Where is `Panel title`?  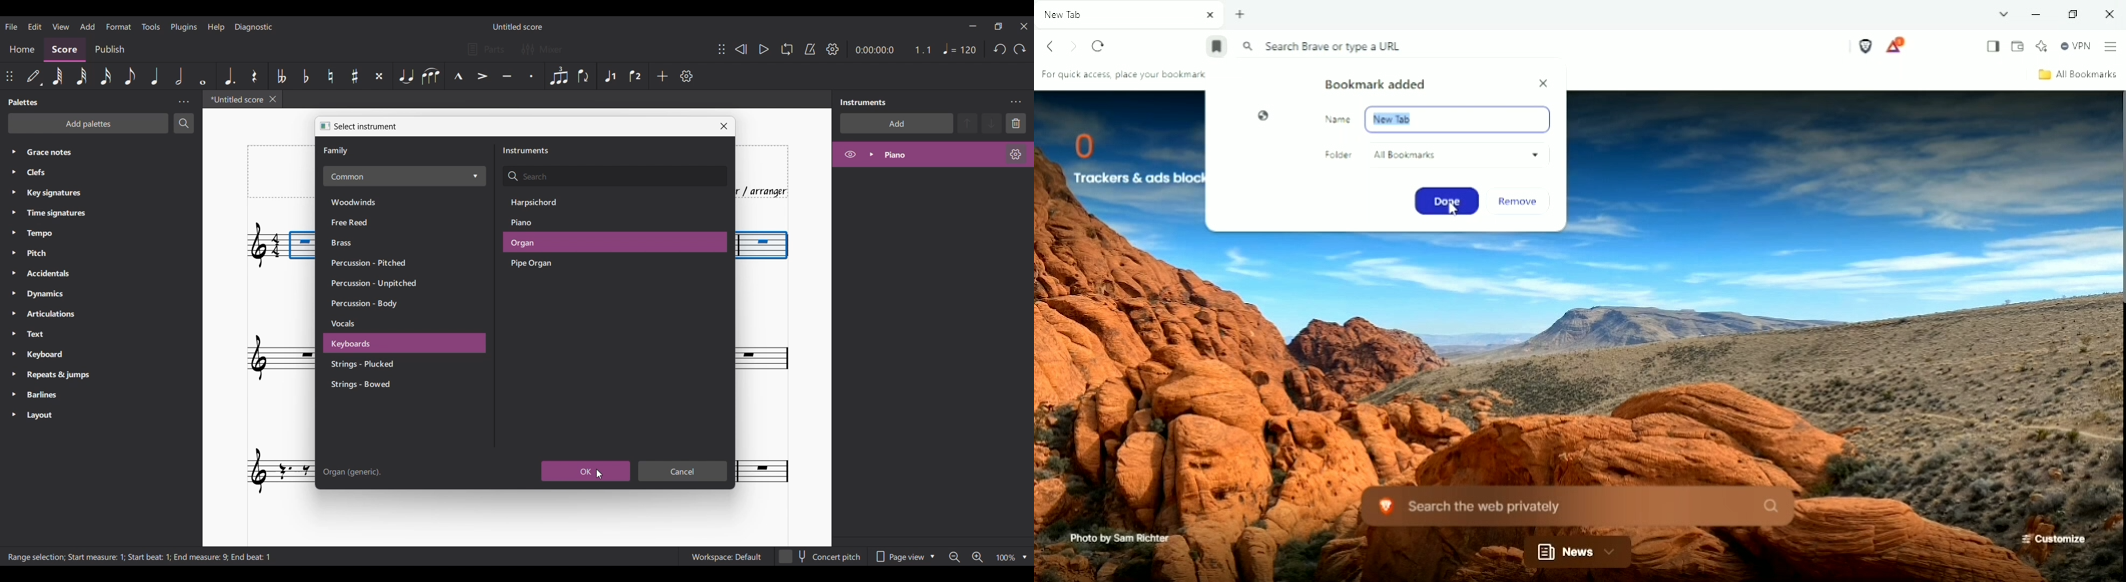 Panel title is located at coordinates (866, 102).